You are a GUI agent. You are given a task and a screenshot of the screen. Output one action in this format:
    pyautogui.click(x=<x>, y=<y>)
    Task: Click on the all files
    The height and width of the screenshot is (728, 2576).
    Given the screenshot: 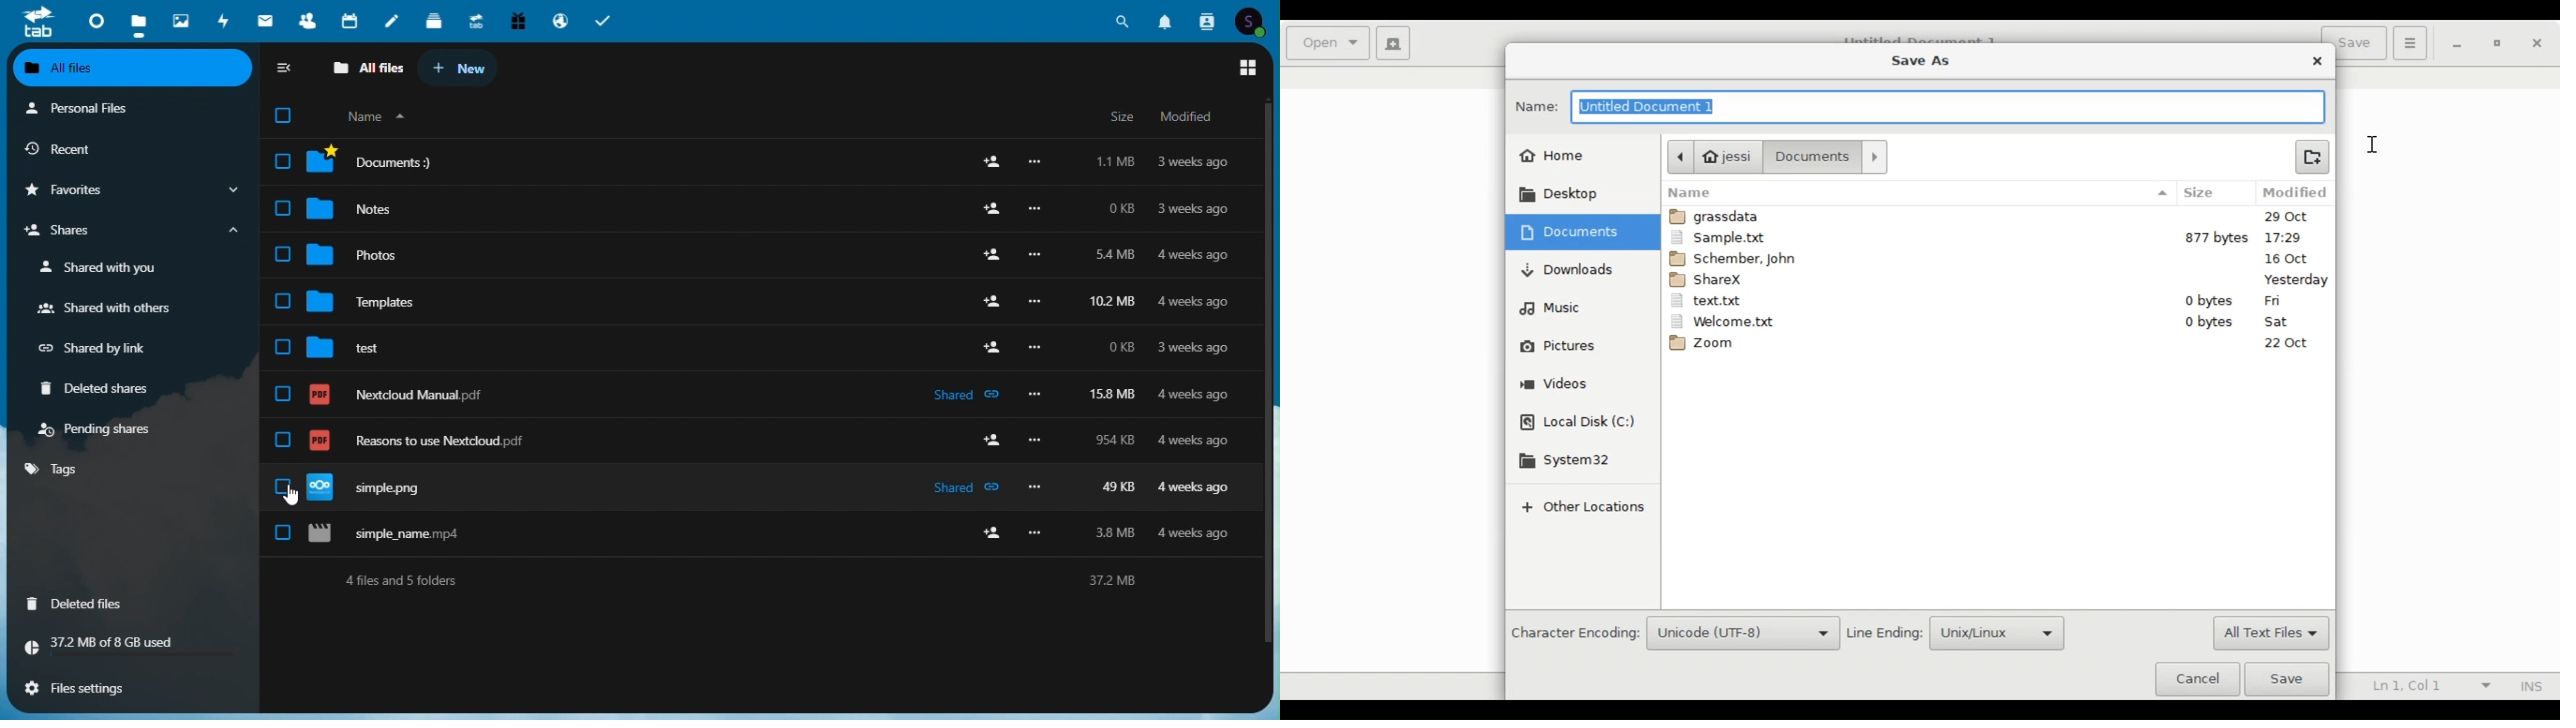 What is the action you would take?
    pyautogui.click(x=134, y=70)
    